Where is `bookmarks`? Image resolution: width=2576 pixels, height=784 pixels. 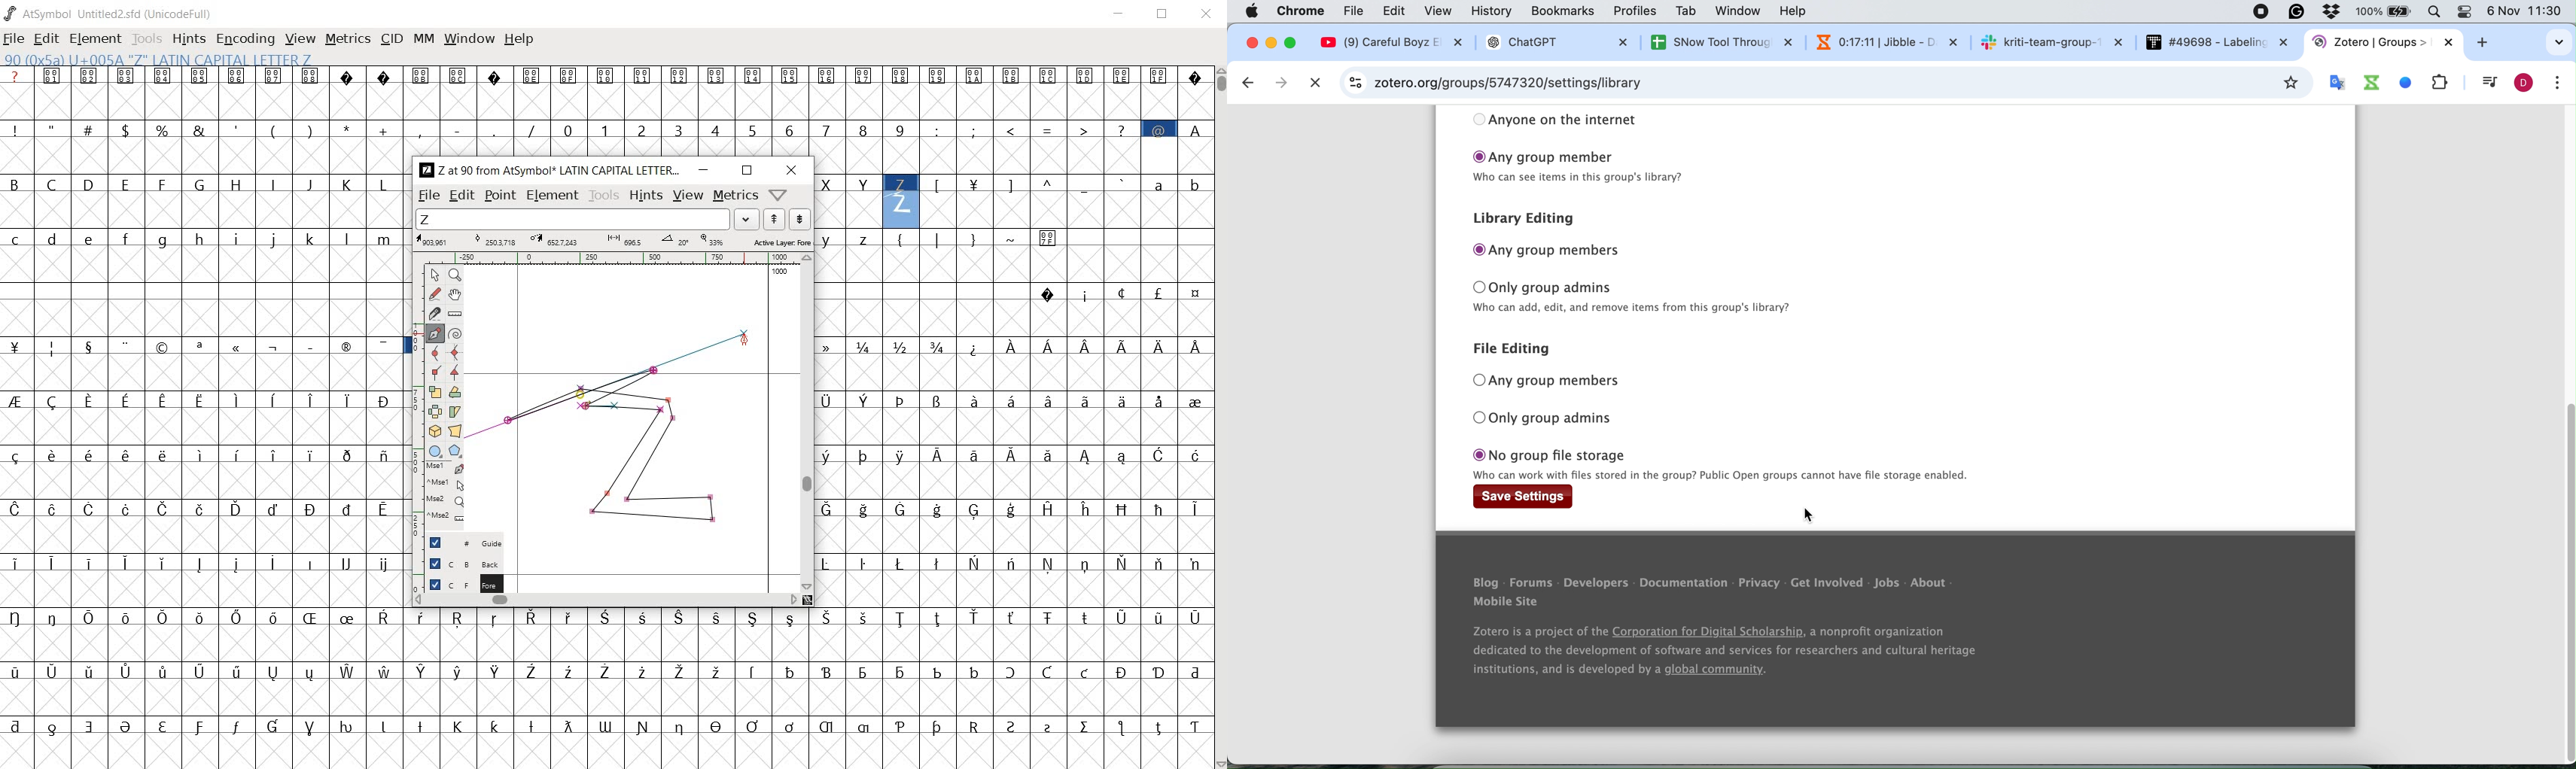 bookmarks is located at coordinates (1564, 13).